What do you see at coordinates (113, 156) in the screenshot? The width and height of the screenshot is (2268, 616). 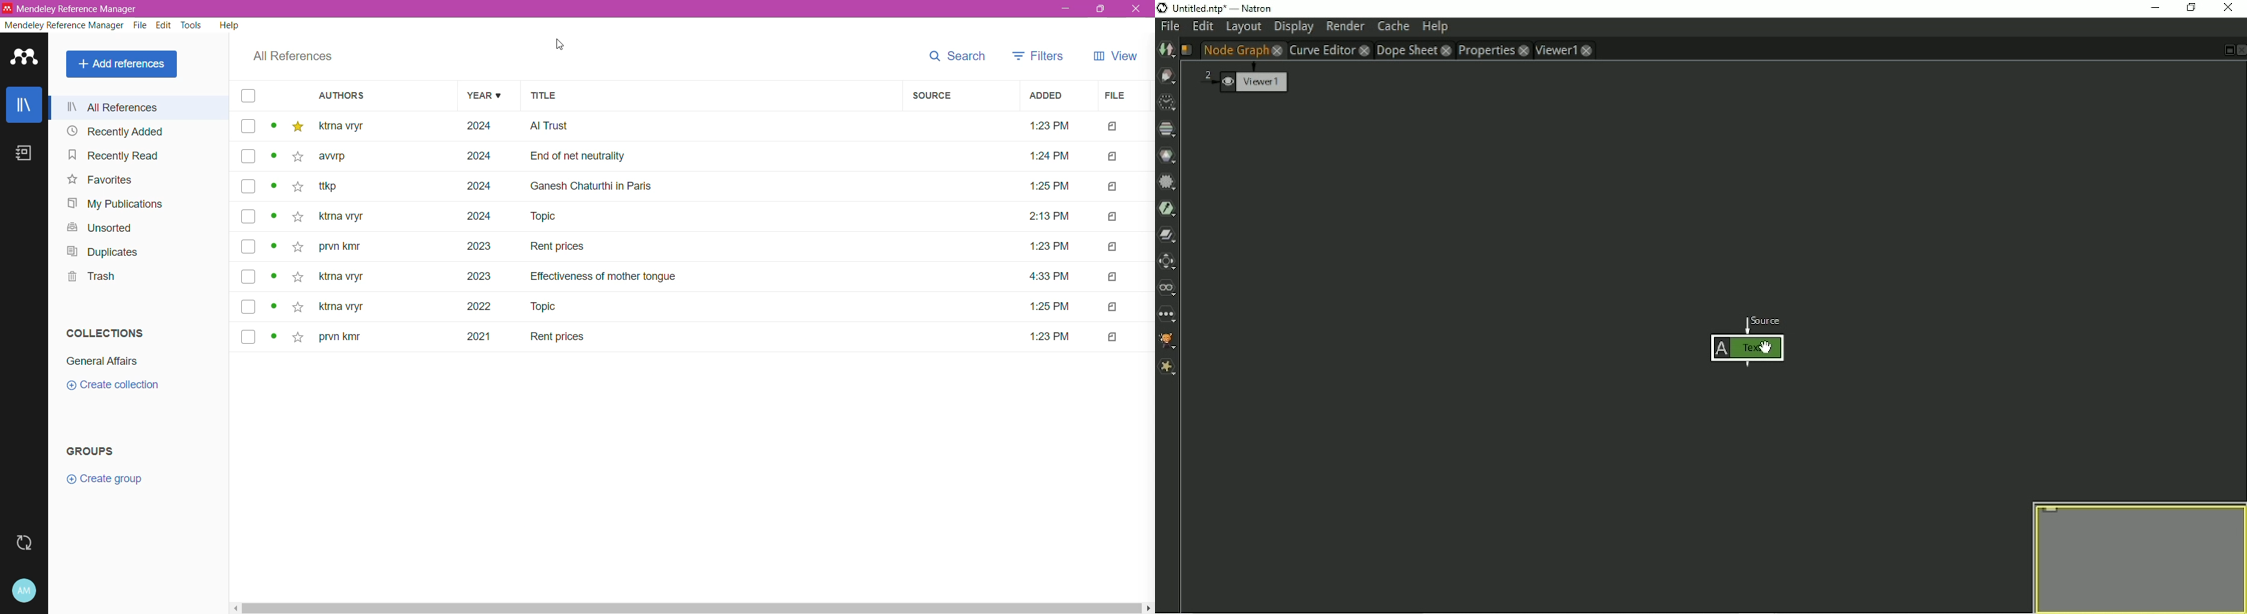 I see `Recently Read` at bounding box center [113, 156].